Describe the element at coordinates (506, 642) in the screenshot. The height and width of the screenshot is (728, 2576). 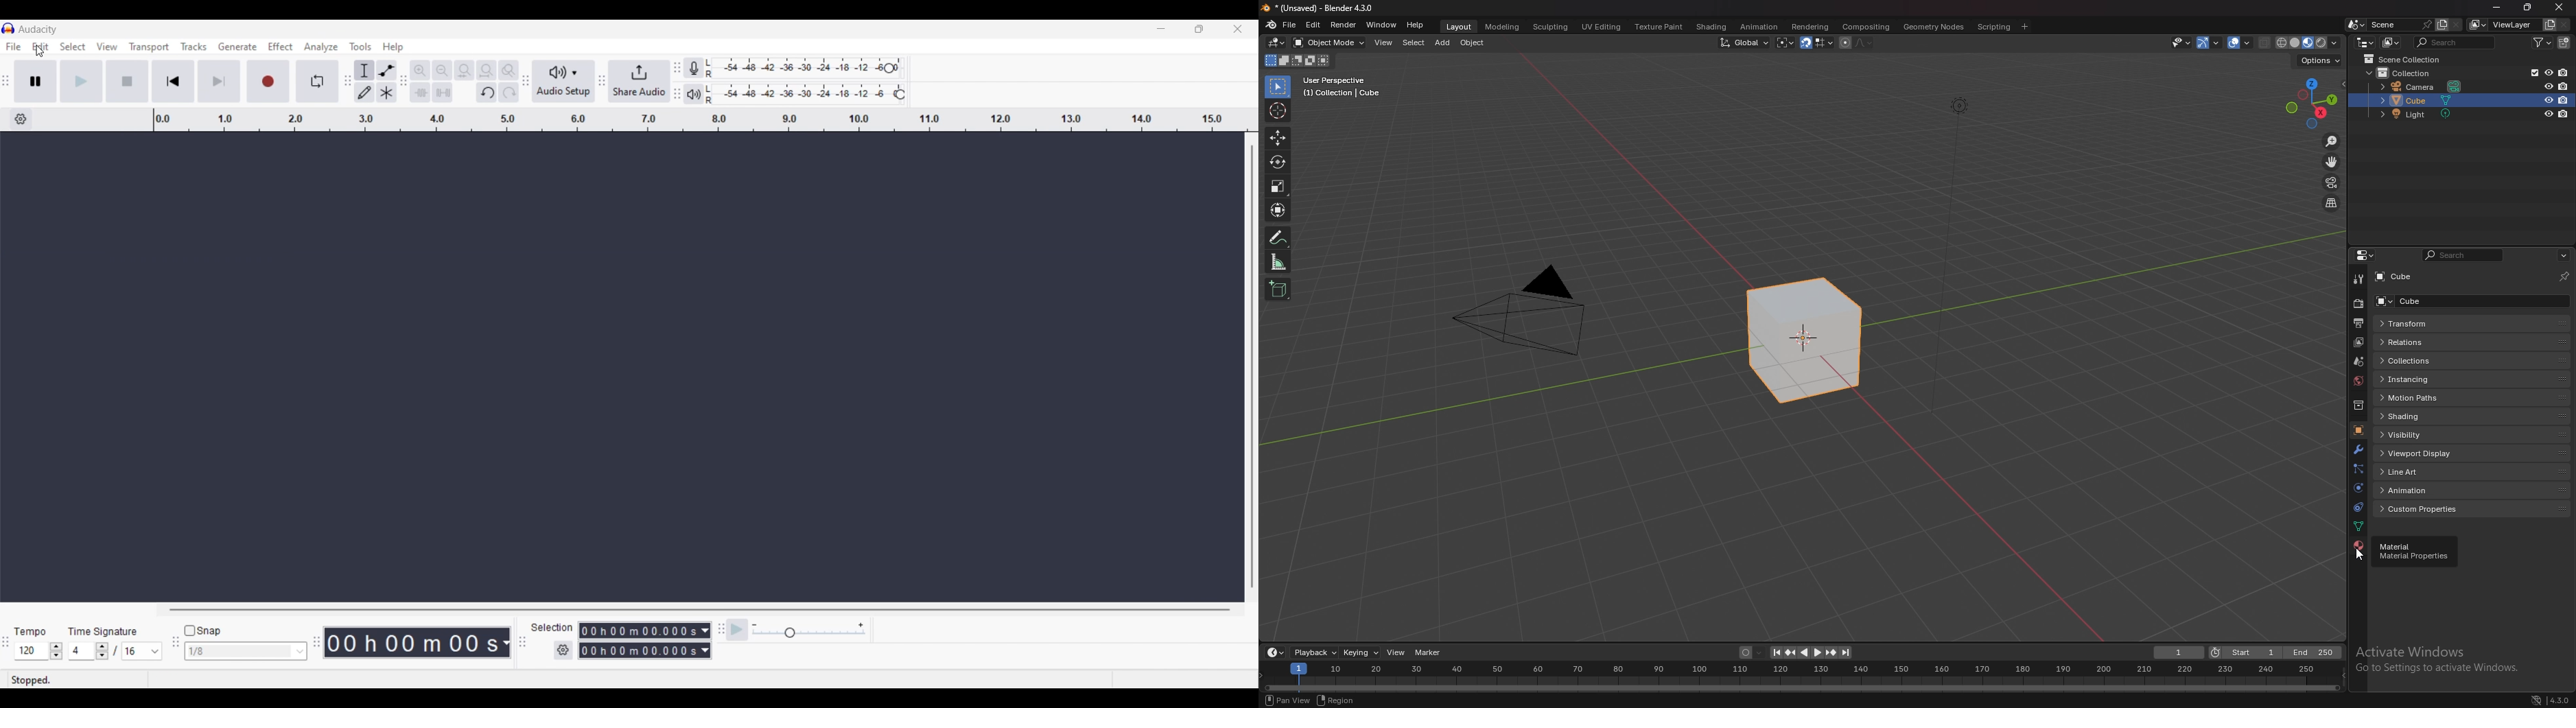
I see `Metrics to calculate recording` at that location.